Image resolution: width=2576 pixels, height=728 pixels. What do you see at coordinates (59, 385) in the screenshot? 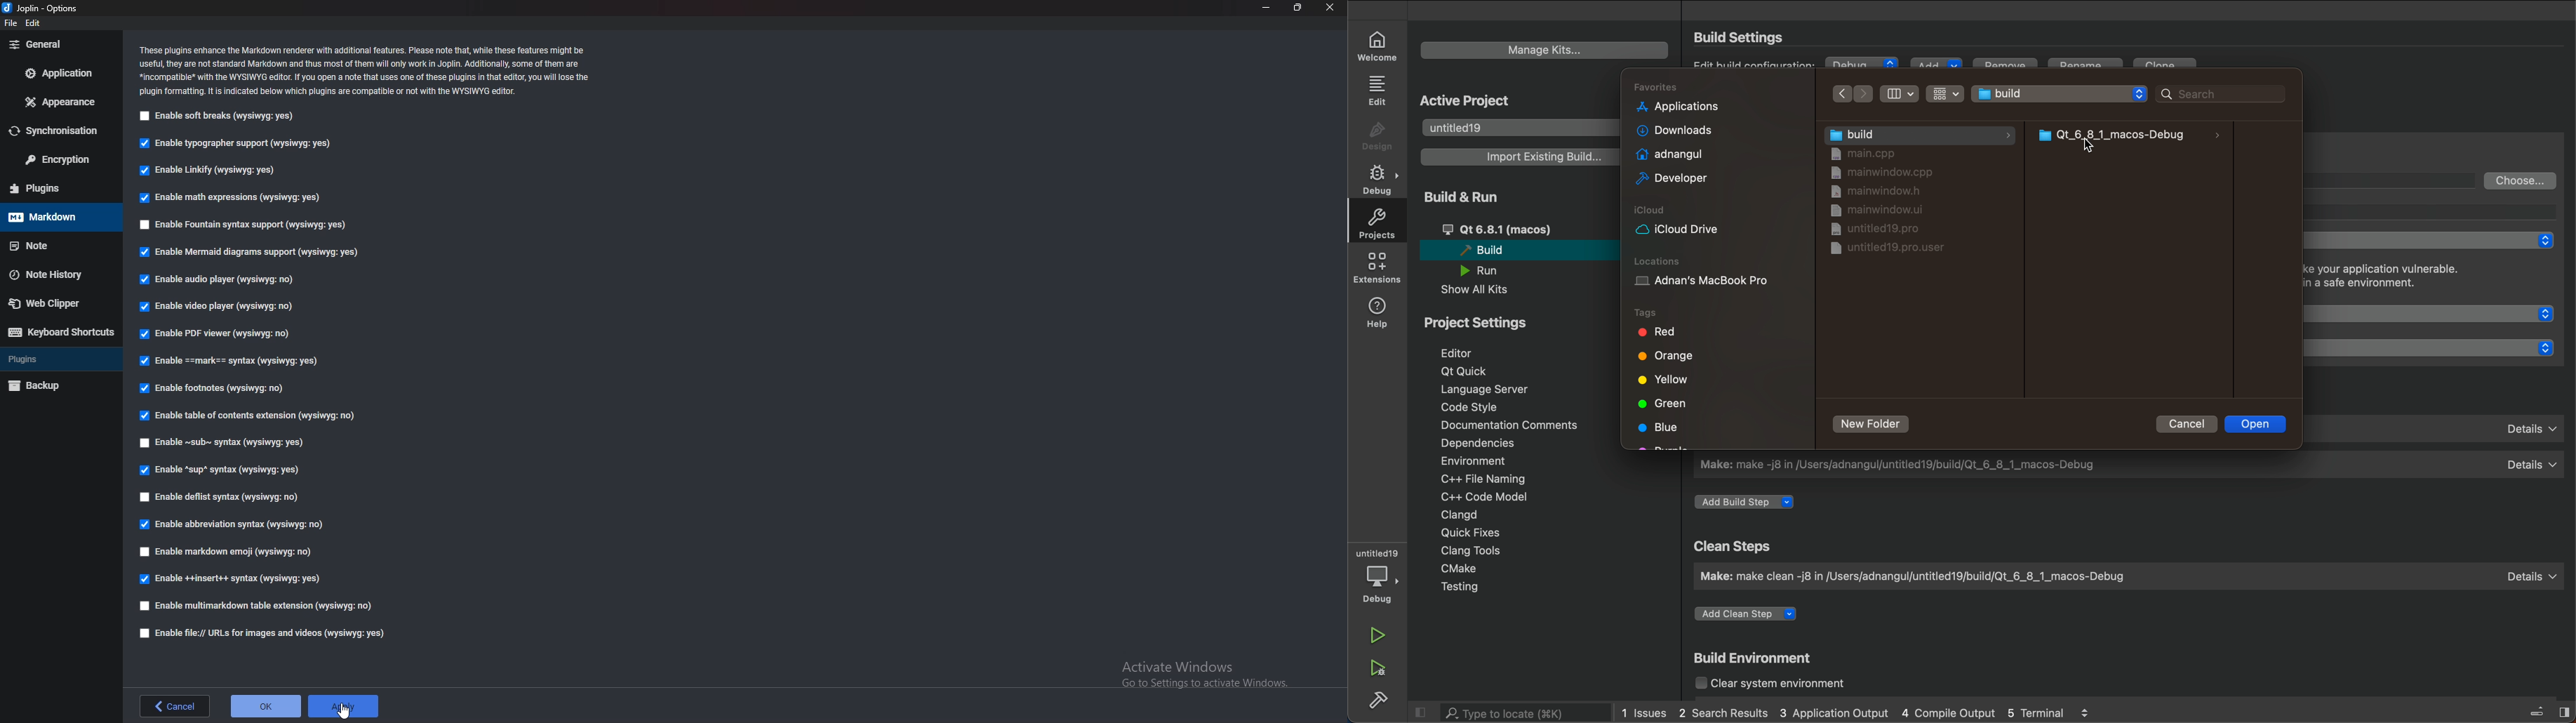
I see `backup` at bounding box center [59, 385].